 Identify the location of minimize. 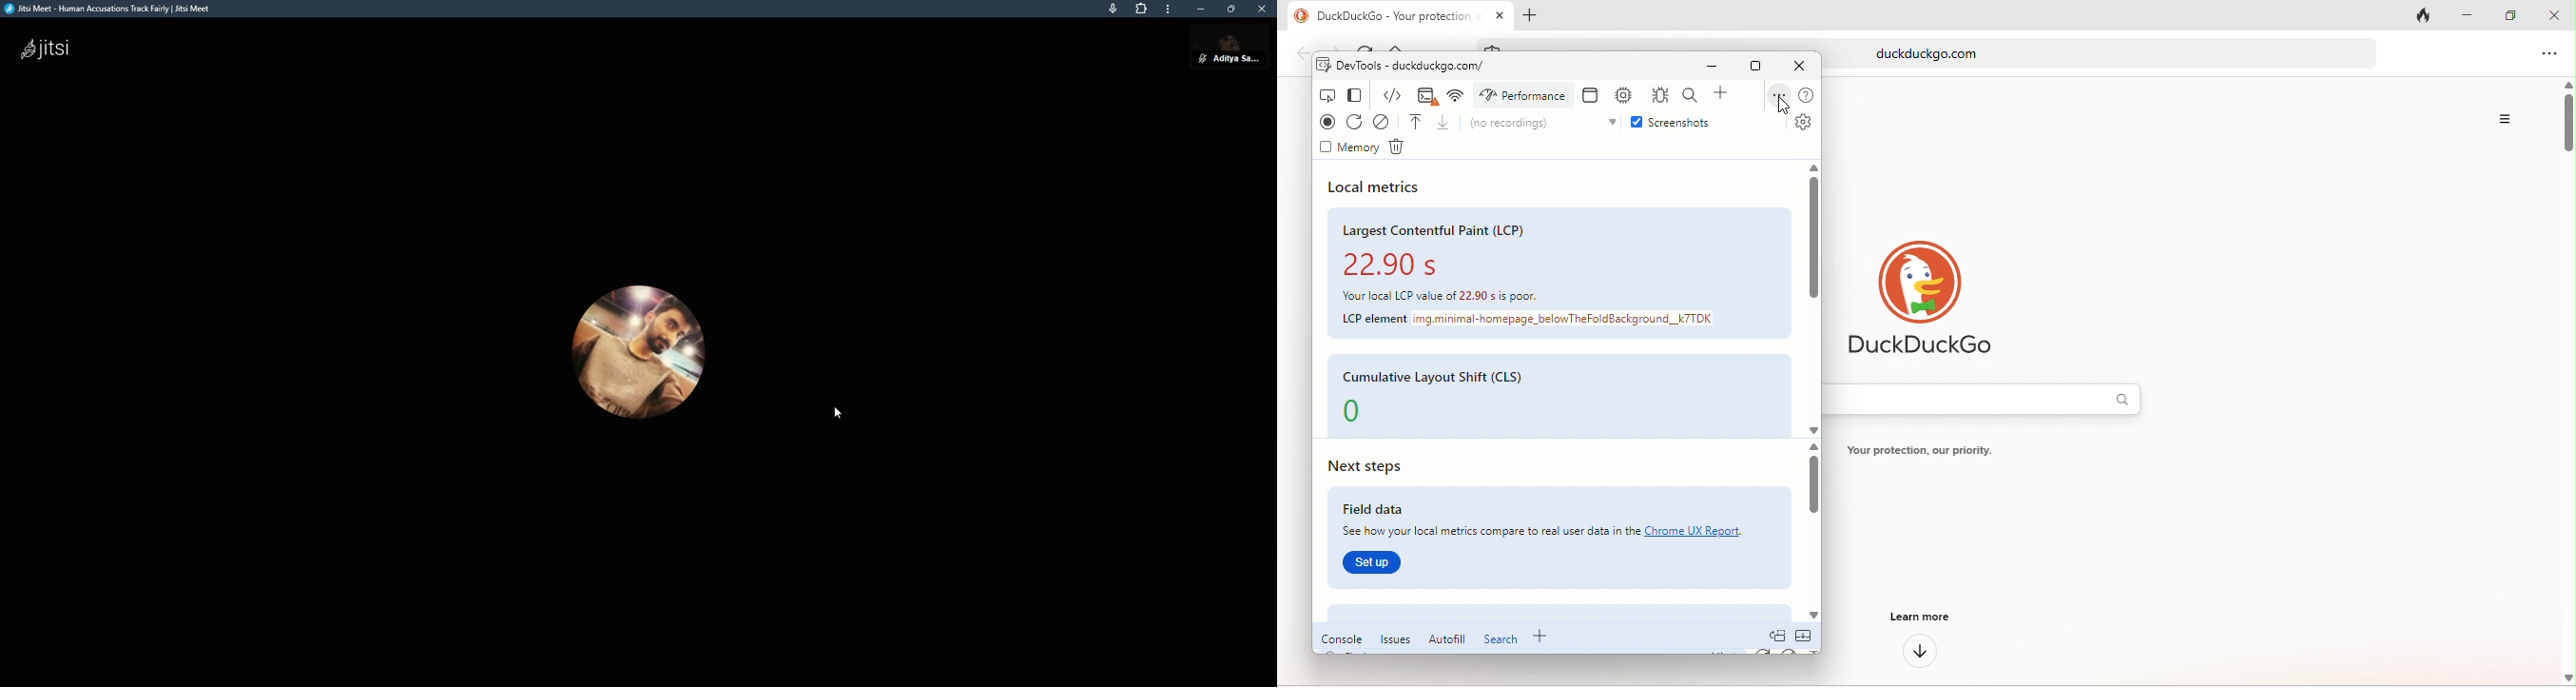
(1715, 67).